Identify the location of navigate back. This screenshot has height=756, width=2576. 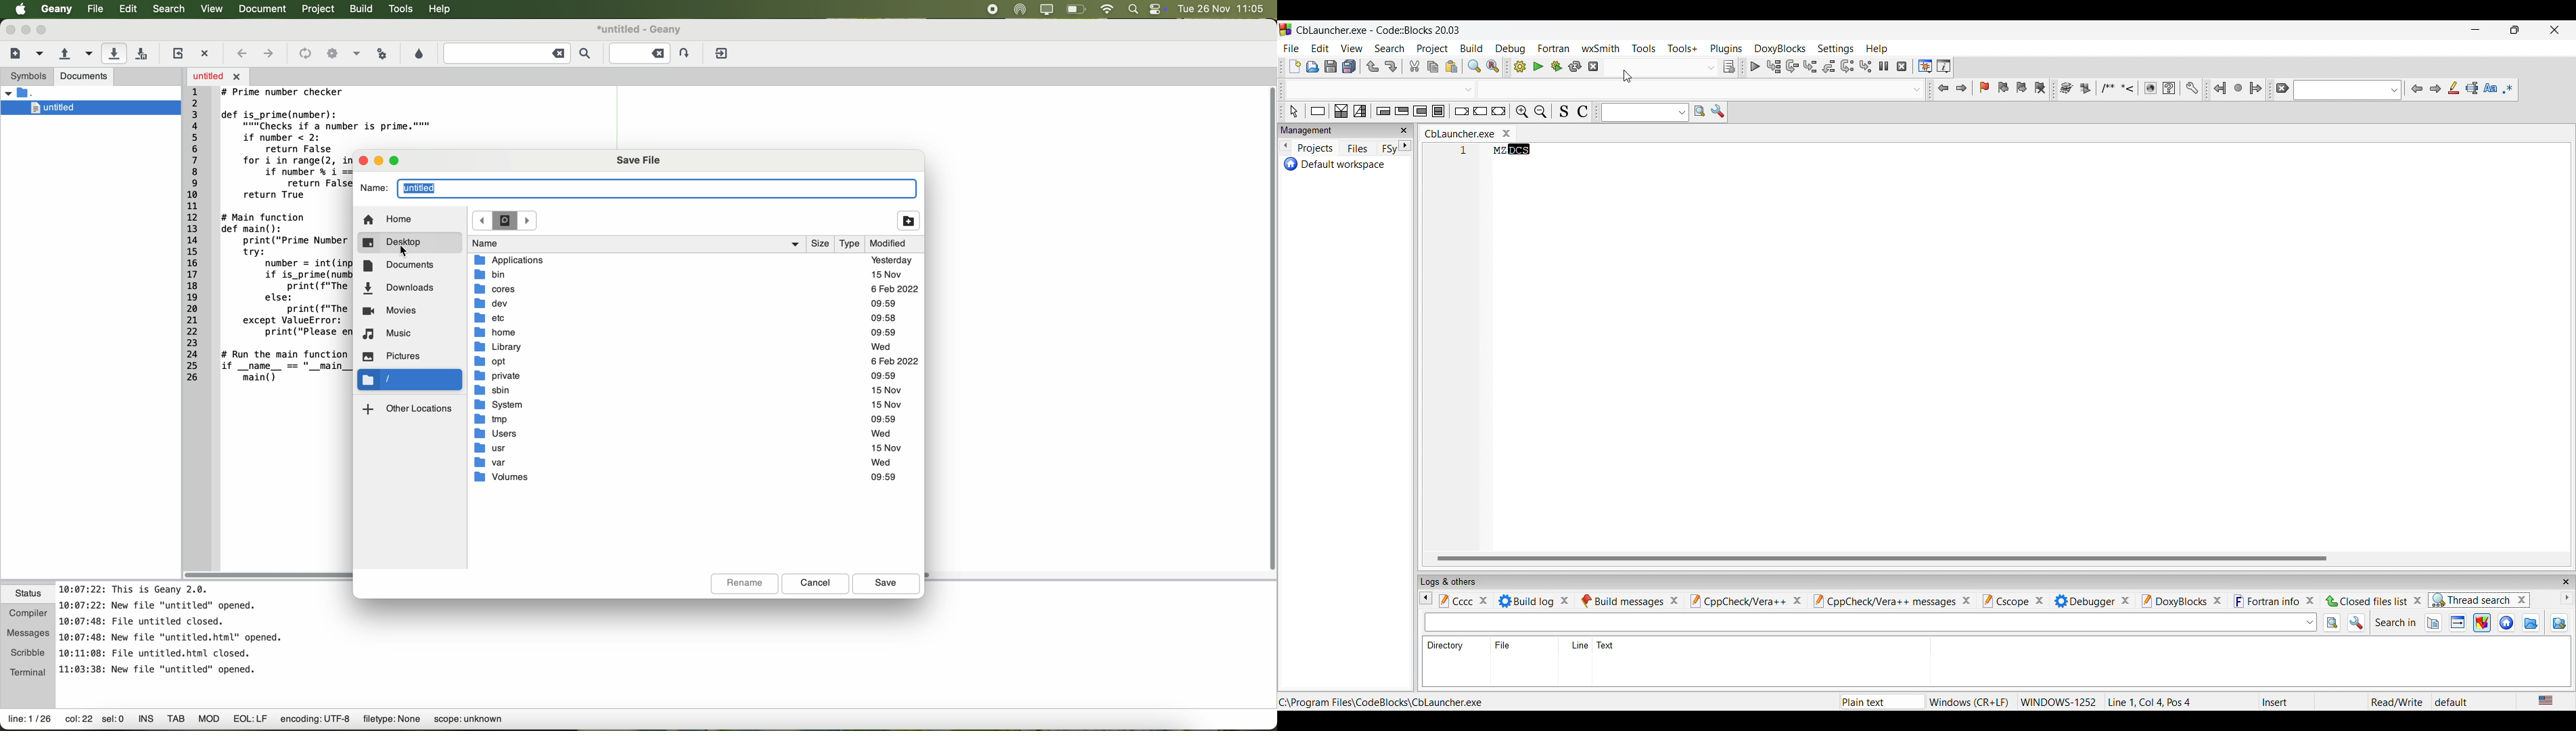
(242, 53).